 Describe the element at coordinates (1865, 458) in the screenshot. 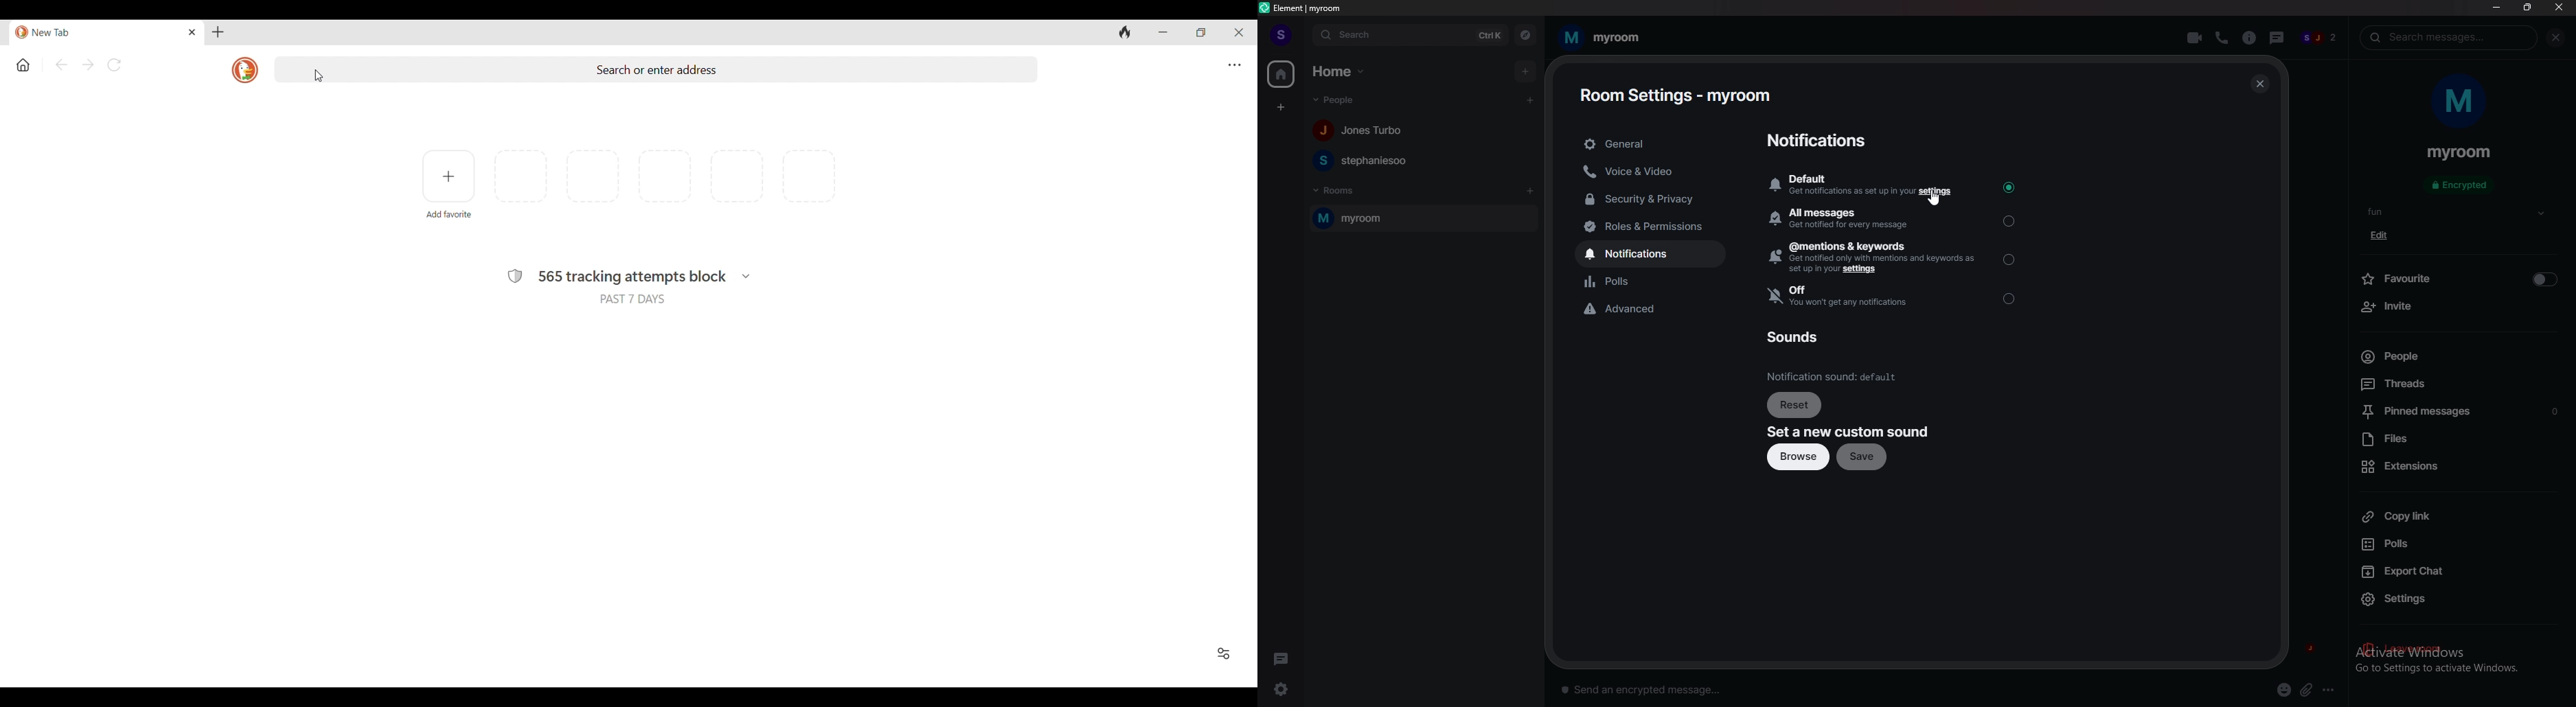

I see `save` at that location.